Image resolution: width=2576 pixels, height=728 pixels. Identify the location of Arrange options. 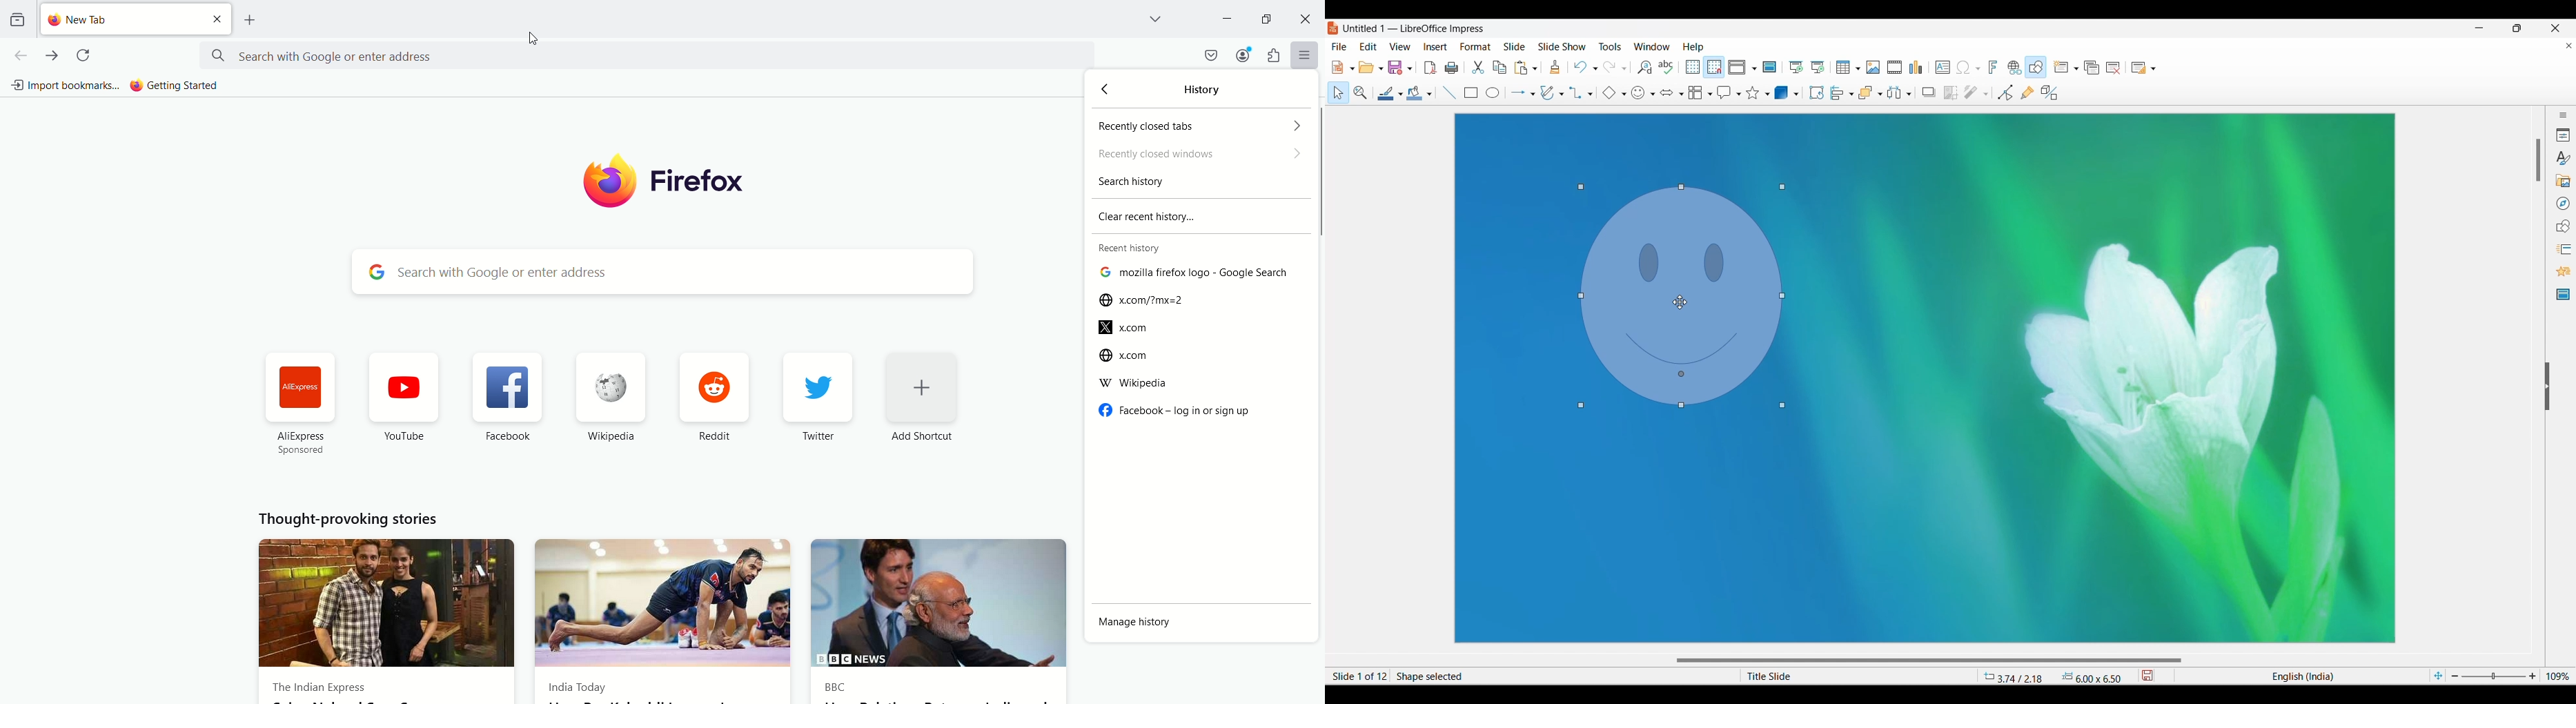
(1881, 94).